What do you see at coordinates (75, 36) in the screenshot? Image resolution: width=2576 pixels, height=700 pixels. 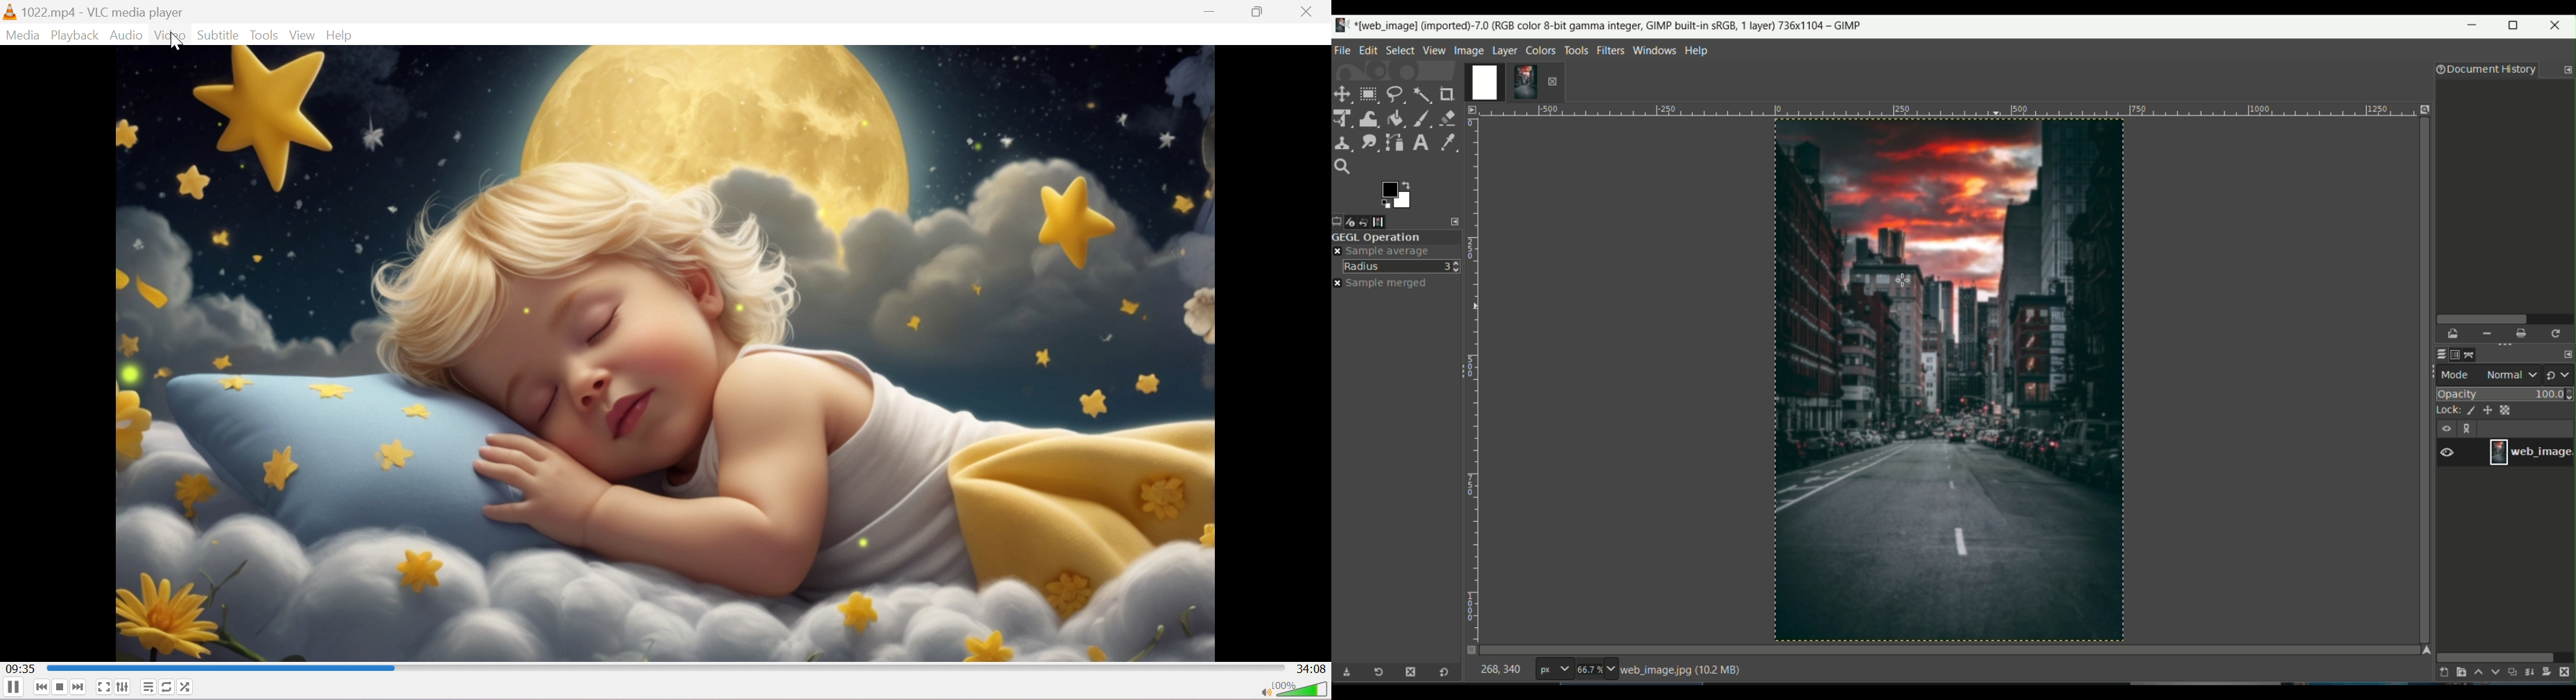 I see `Playback` at bounding box center [75, 36].